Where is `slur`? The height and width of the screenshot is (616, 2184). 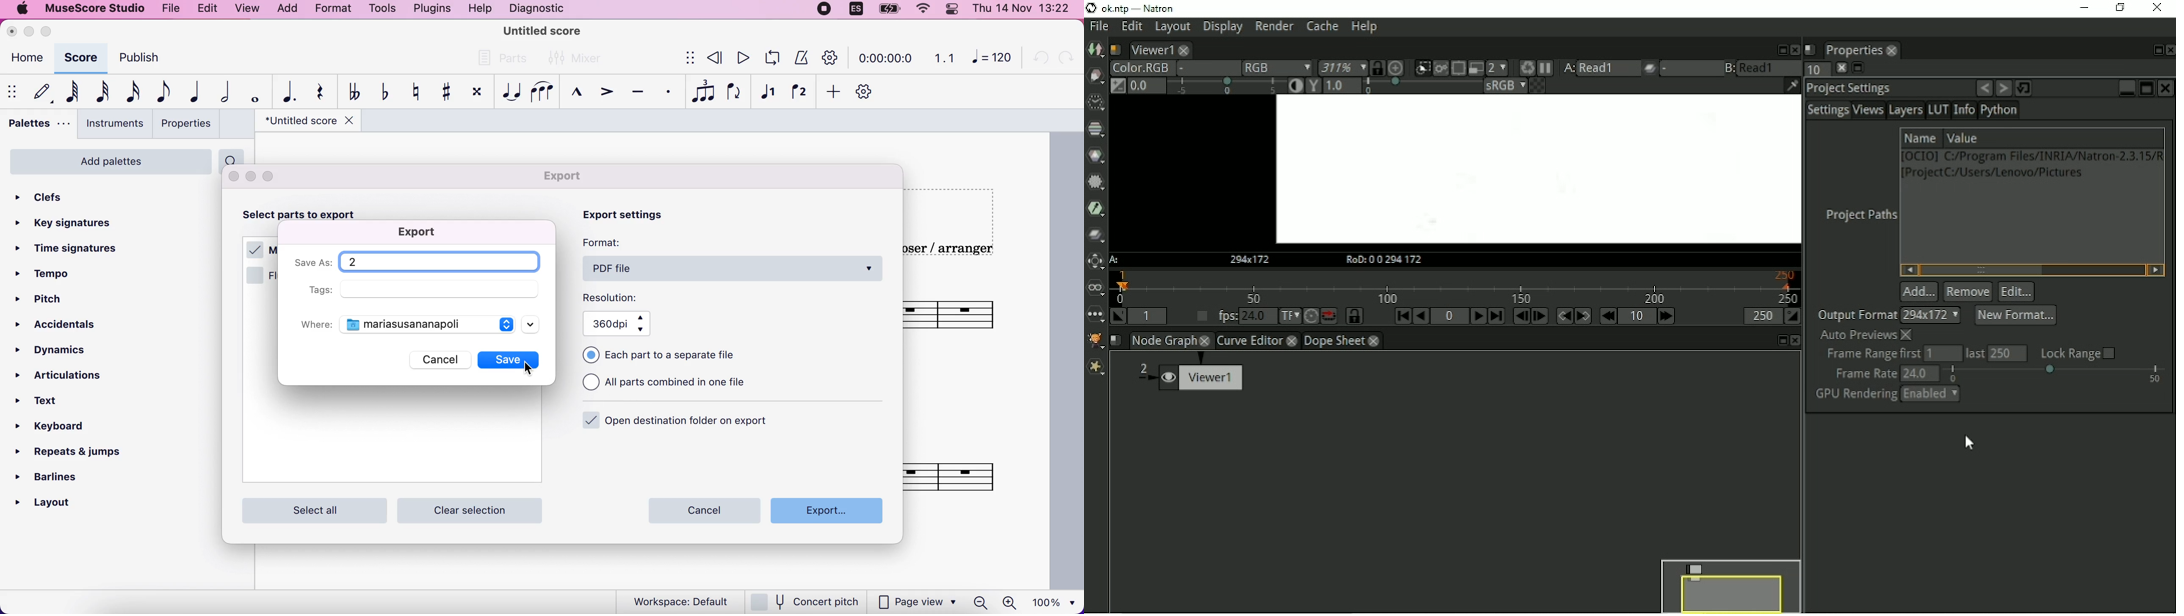 slur is located at coordinates (541, 93).